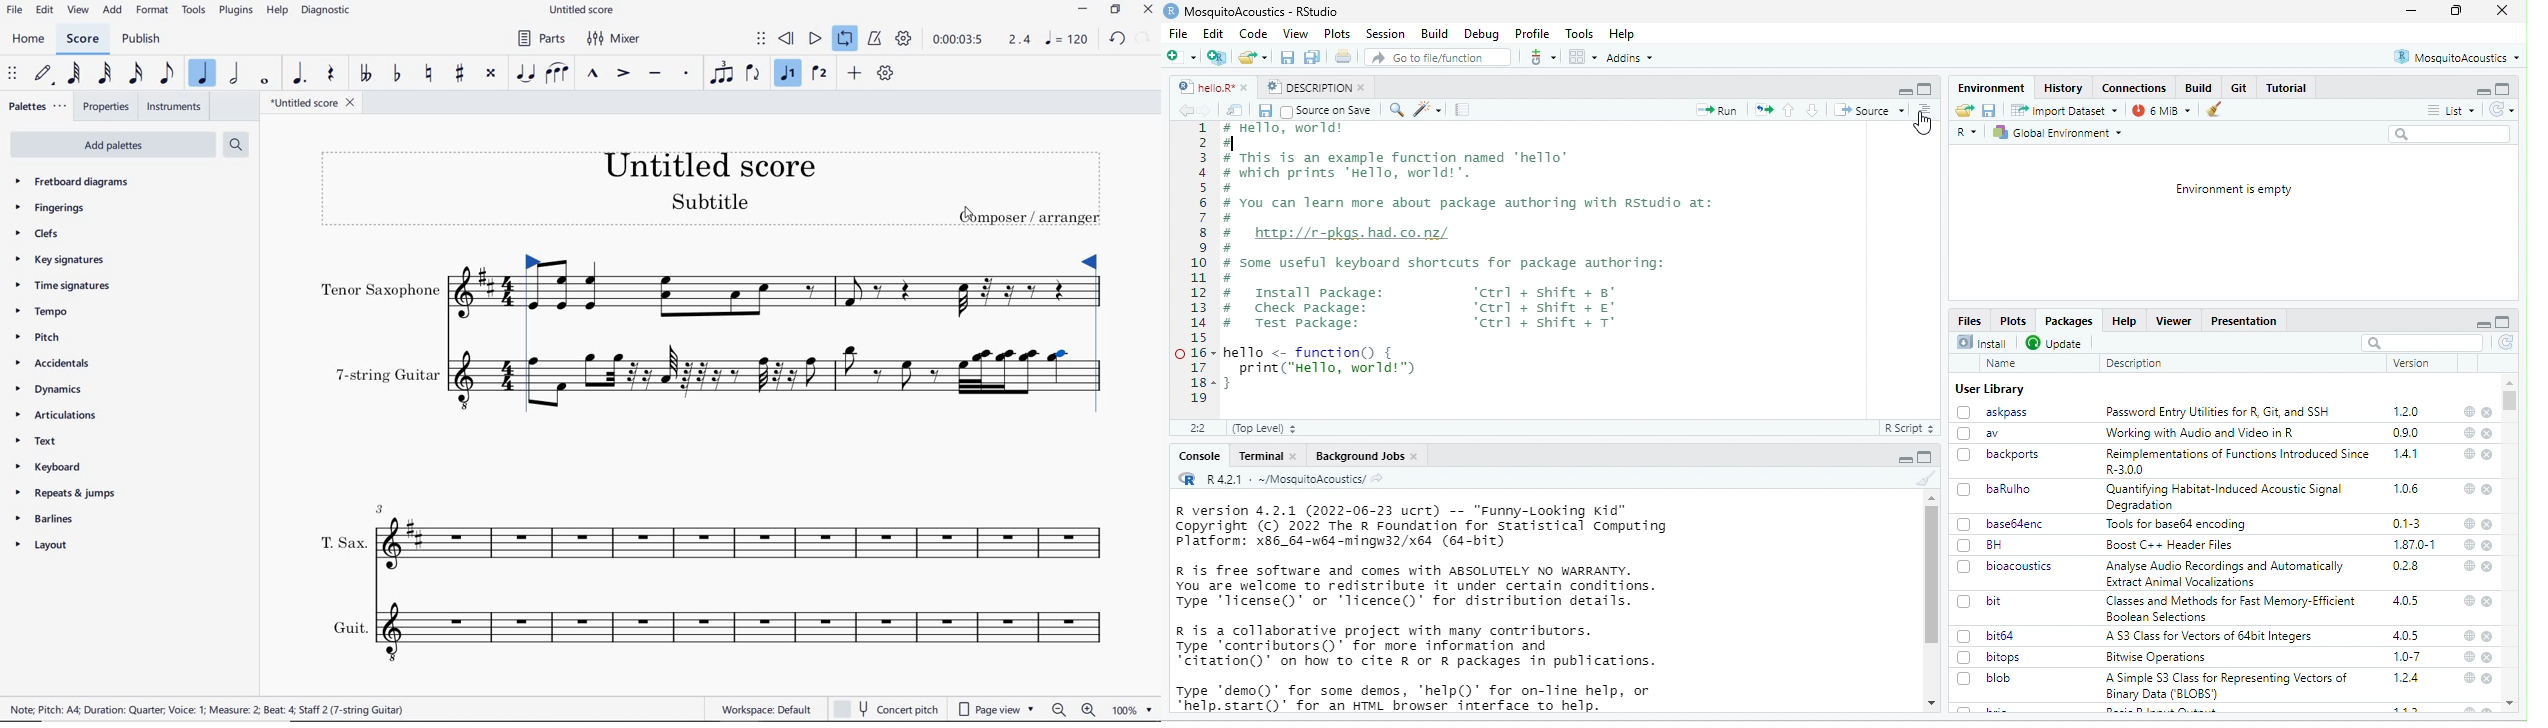 The image size is (2548, 728). Describe the element at coordinates (46, 521) in the screenshot. I see `BARLINES` at that location.